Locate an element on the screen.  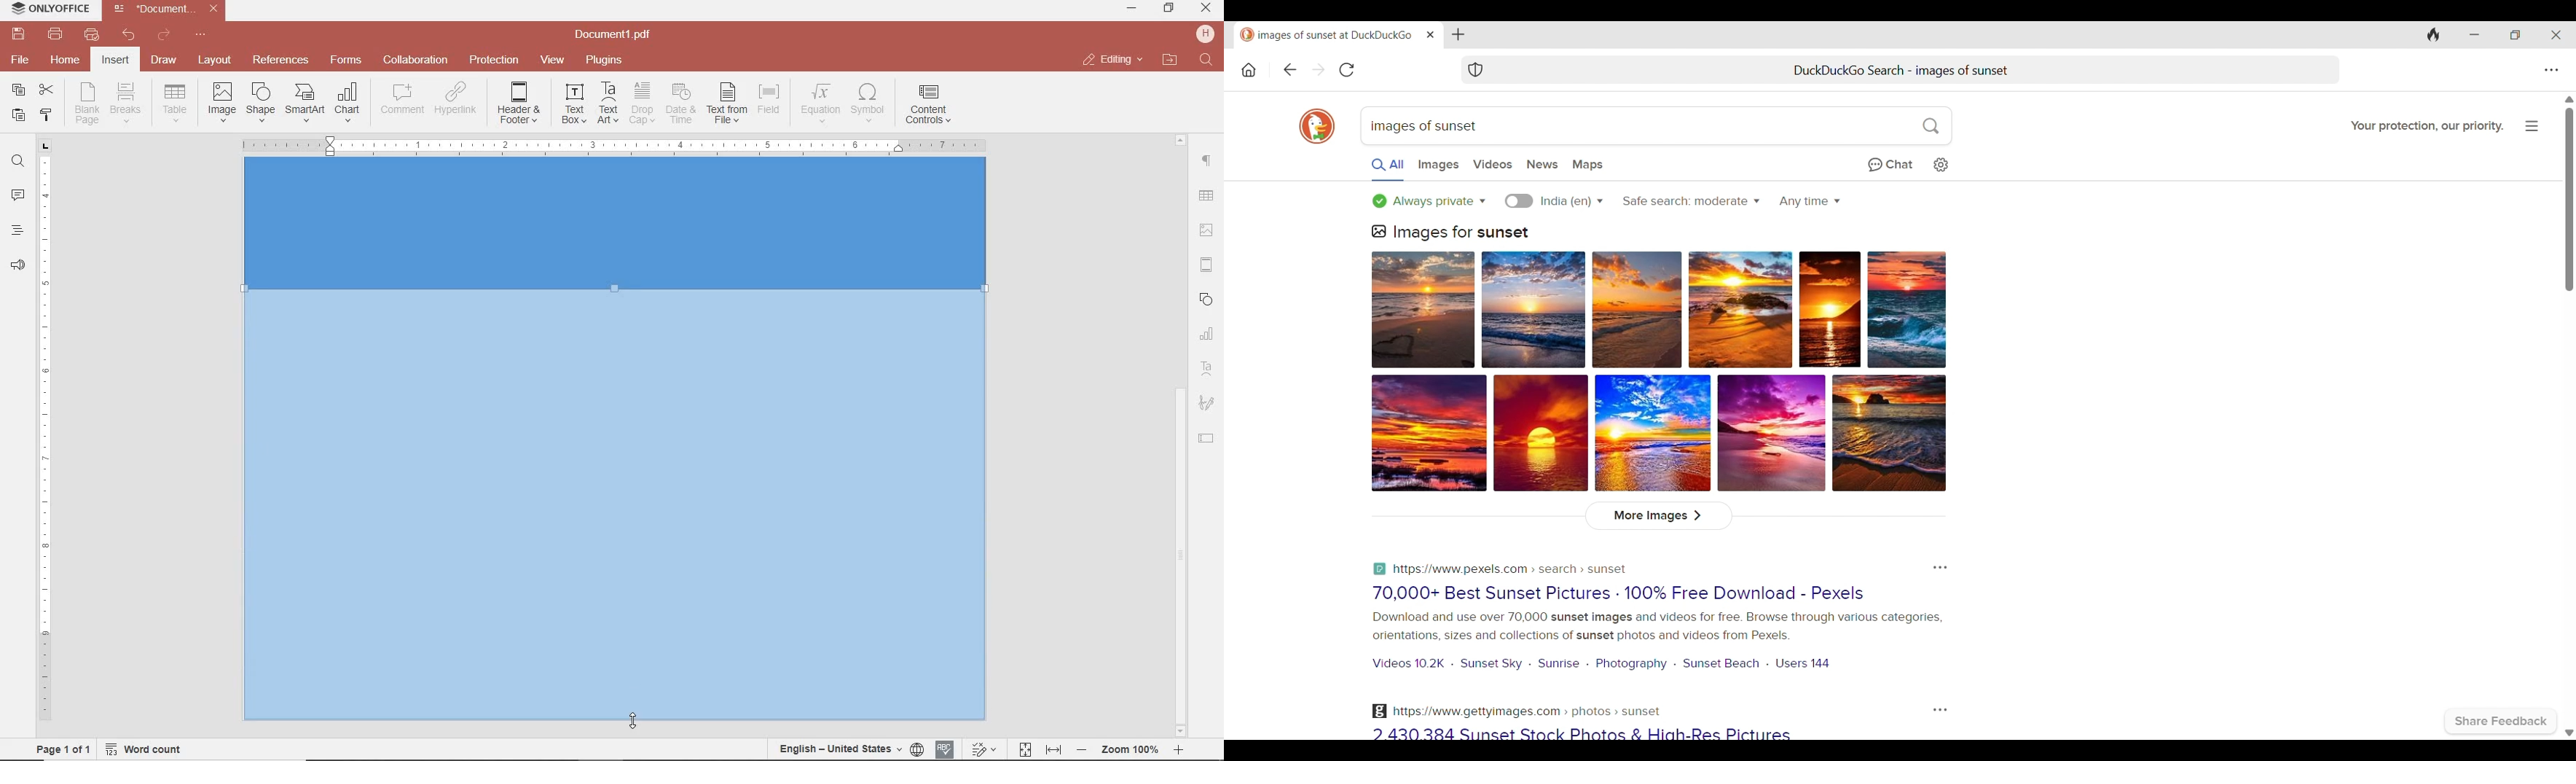
comments is located at coordinates (17, 196).